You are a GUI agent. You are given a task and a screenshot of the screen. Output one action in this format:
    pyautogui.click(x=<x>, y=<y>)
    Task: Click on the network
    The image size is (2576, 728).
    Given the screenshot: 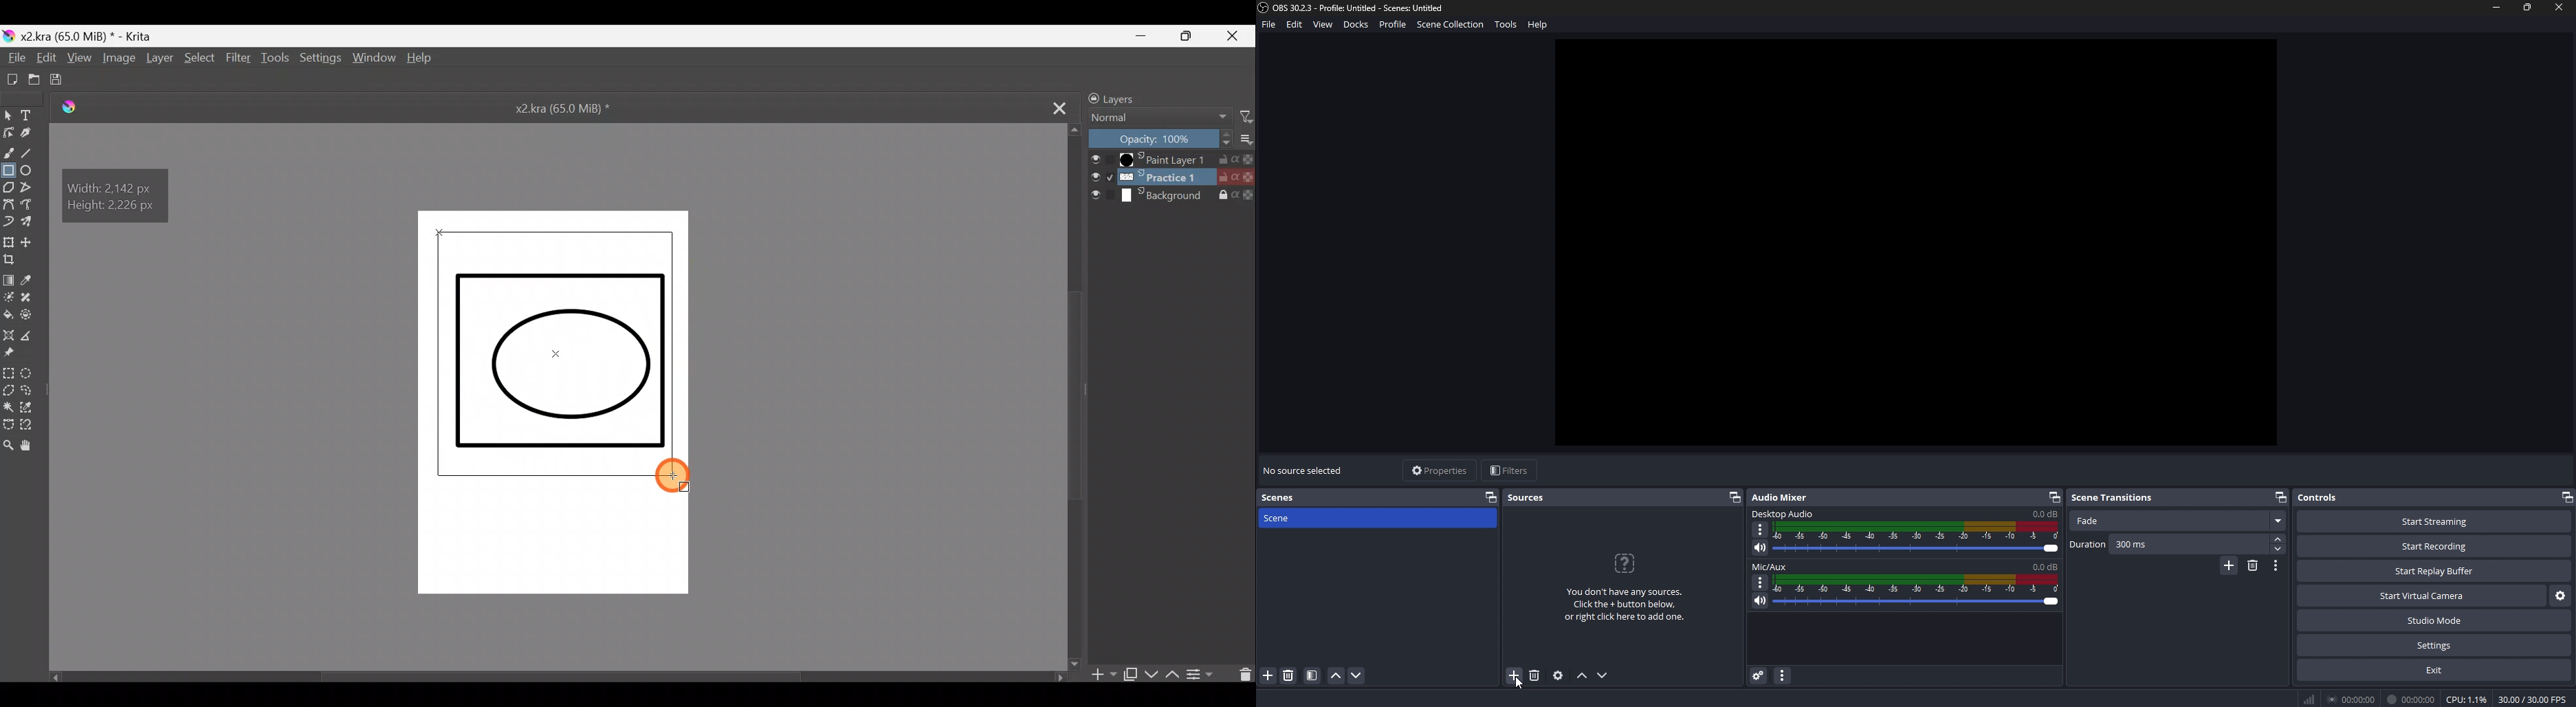 What is the action you would take?
    pyautogui.click(x=2311, y=699)
    